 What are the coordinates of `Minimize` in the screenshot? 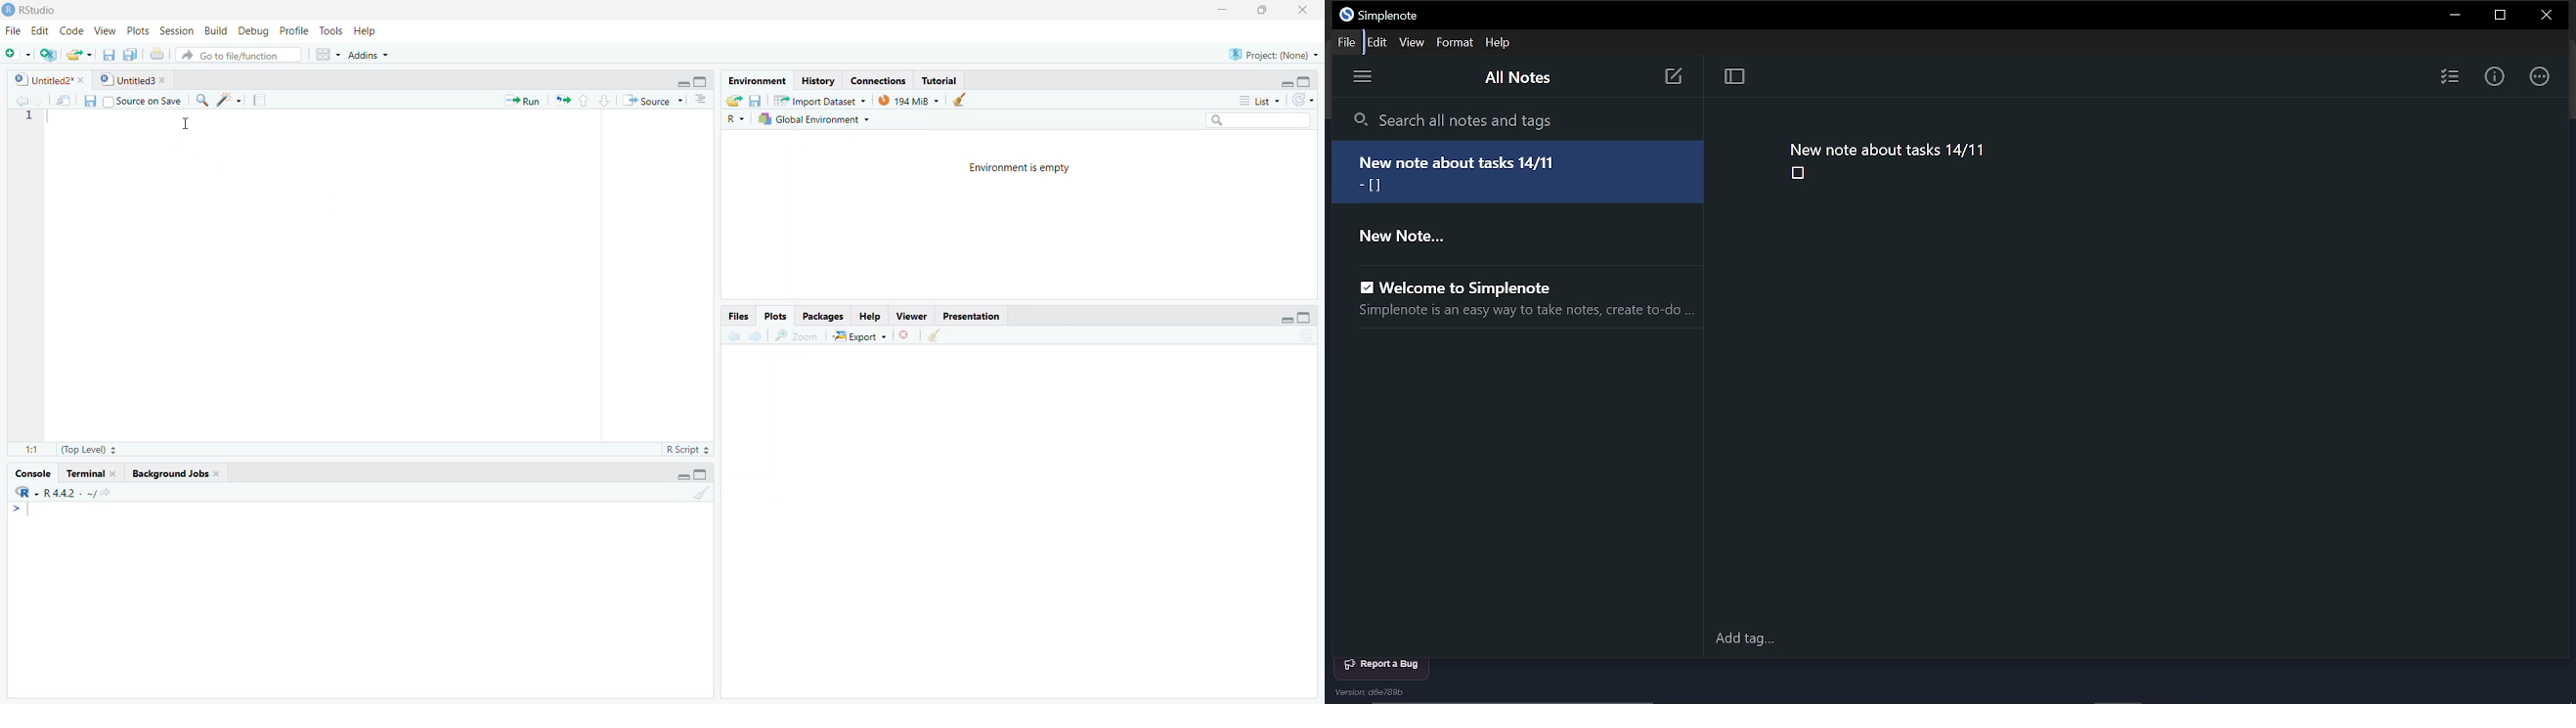 It's located at (1286, 321).